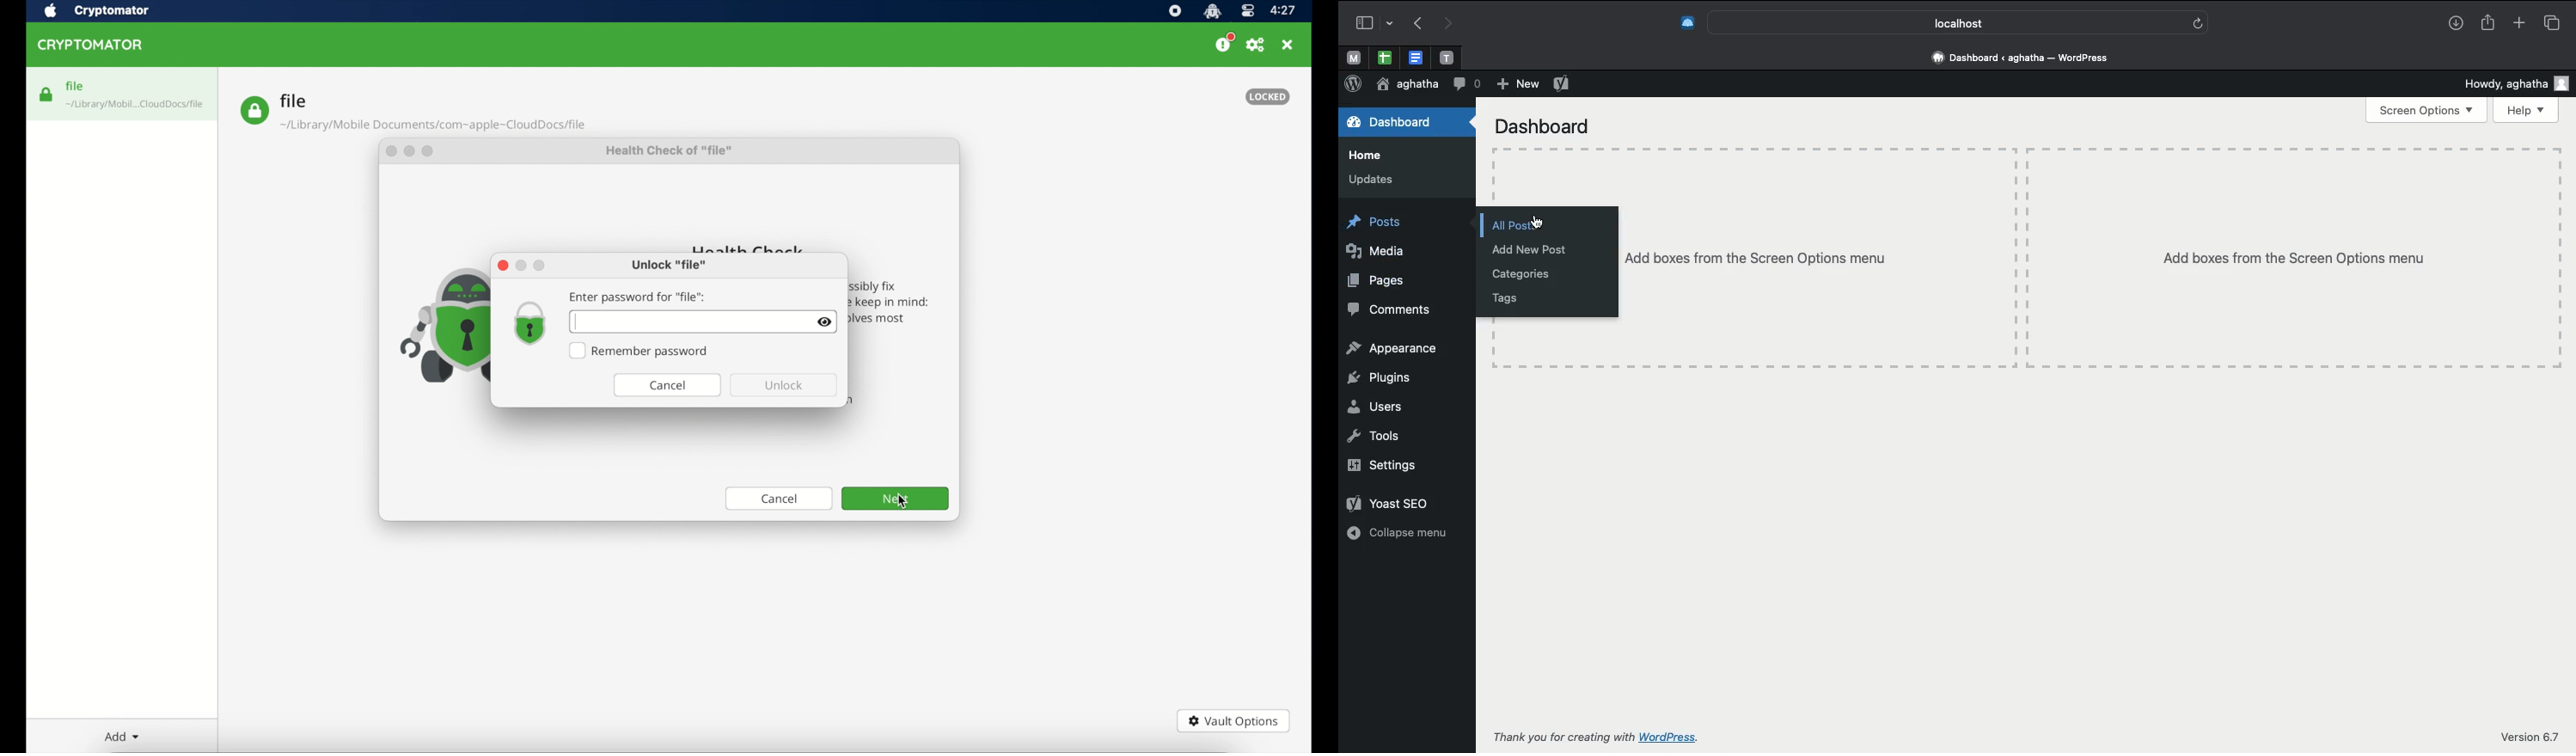 The width and height of the screenshot is (2576, 756). What do you see at coordinates (1355, 84) in the screenshot?
I see `Wordpress` at bounding box center [1355, 84].